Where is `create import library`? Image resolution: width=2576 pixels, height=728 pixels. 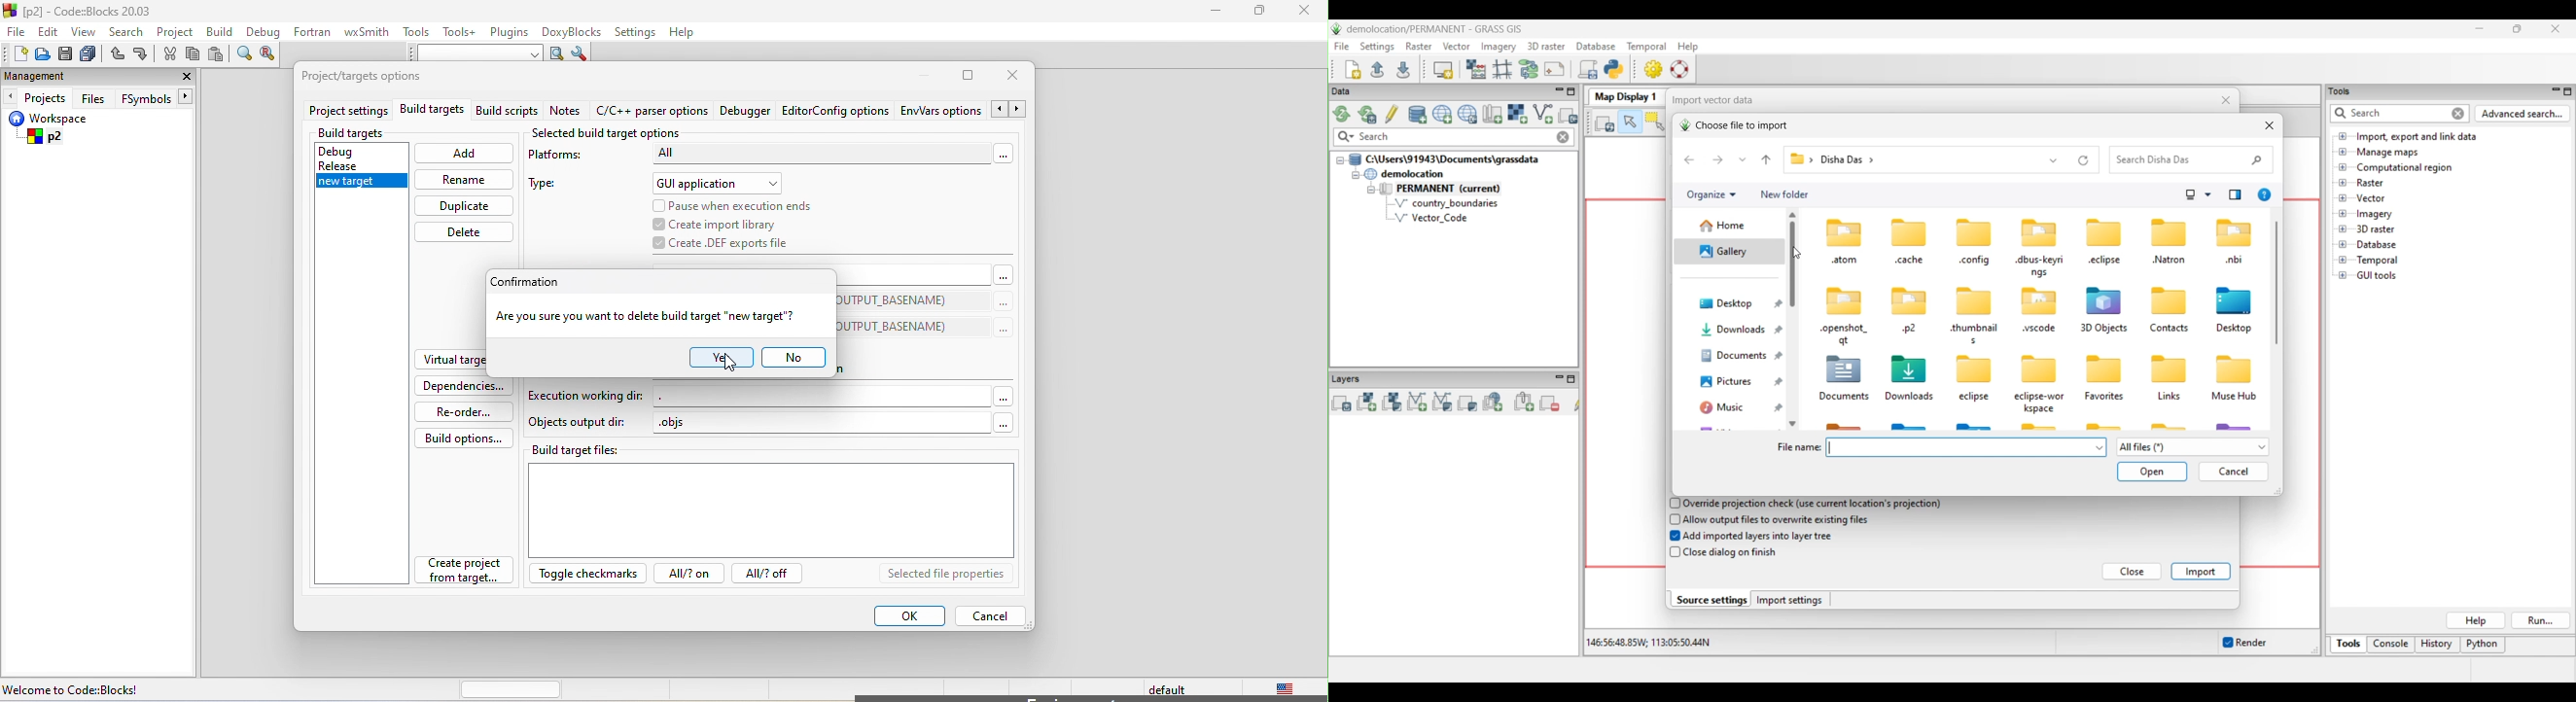 create import library is located at coordinates (718, 223).